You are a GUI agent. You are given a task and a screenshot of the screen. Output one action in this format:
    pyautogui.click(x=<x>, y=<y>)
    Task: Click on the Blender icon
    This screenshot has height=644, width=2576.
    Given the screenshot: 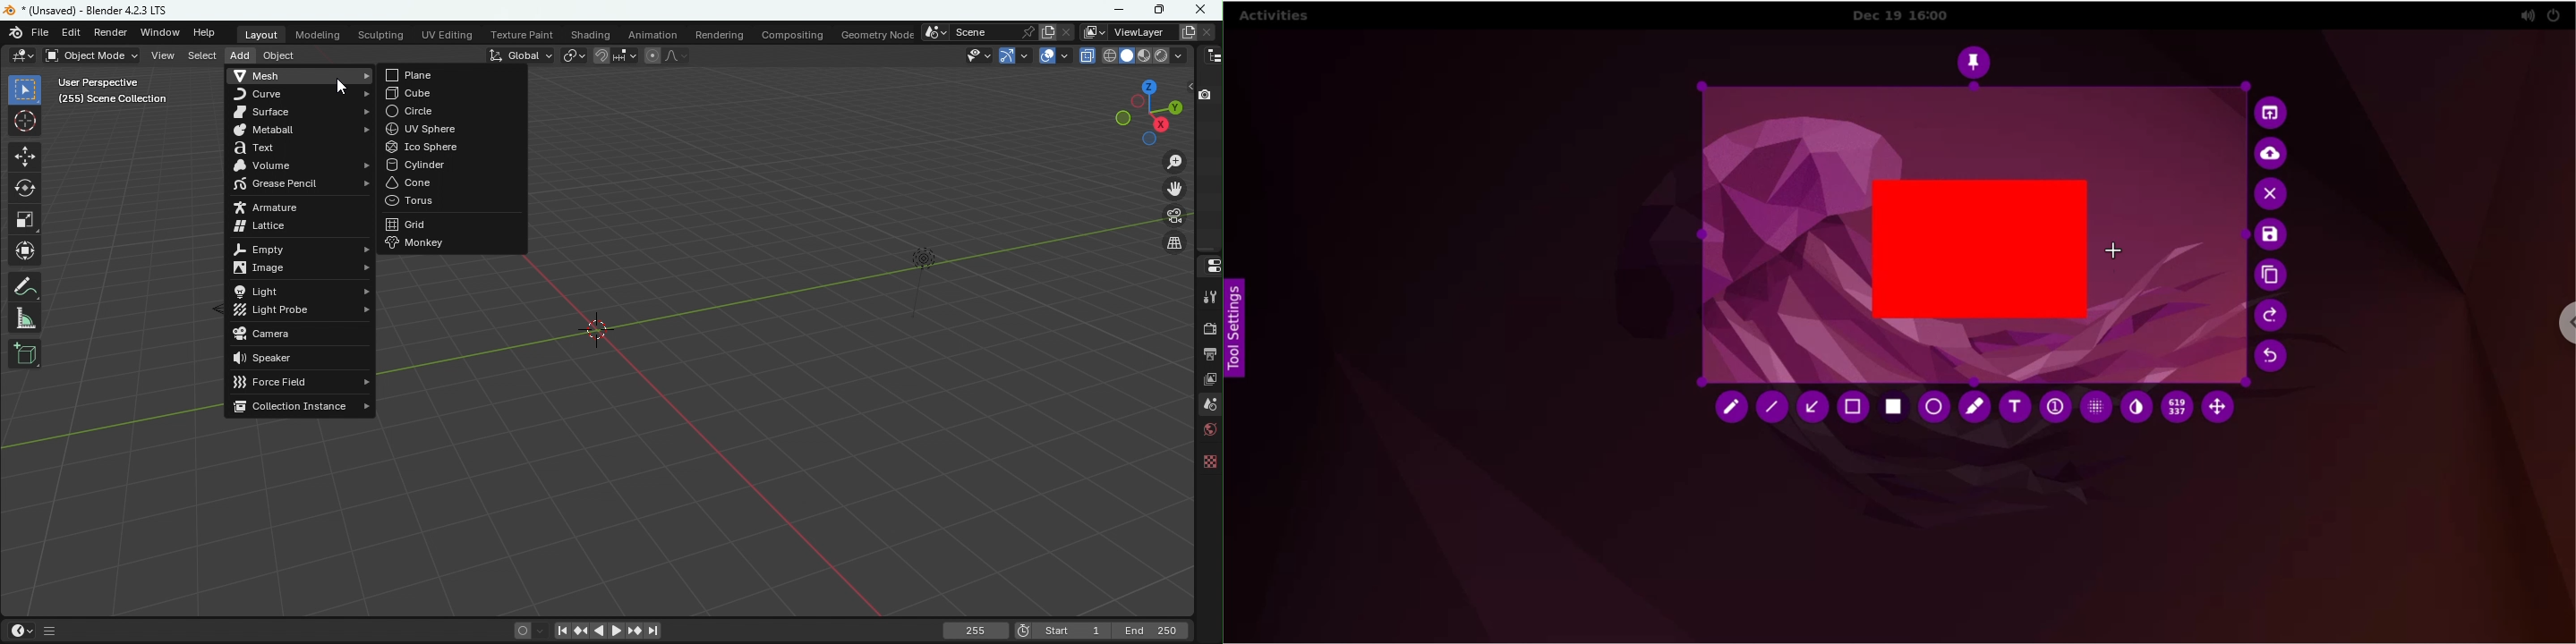 What is the action you would take?
    pyautogui.click(x=16, y=32)
    